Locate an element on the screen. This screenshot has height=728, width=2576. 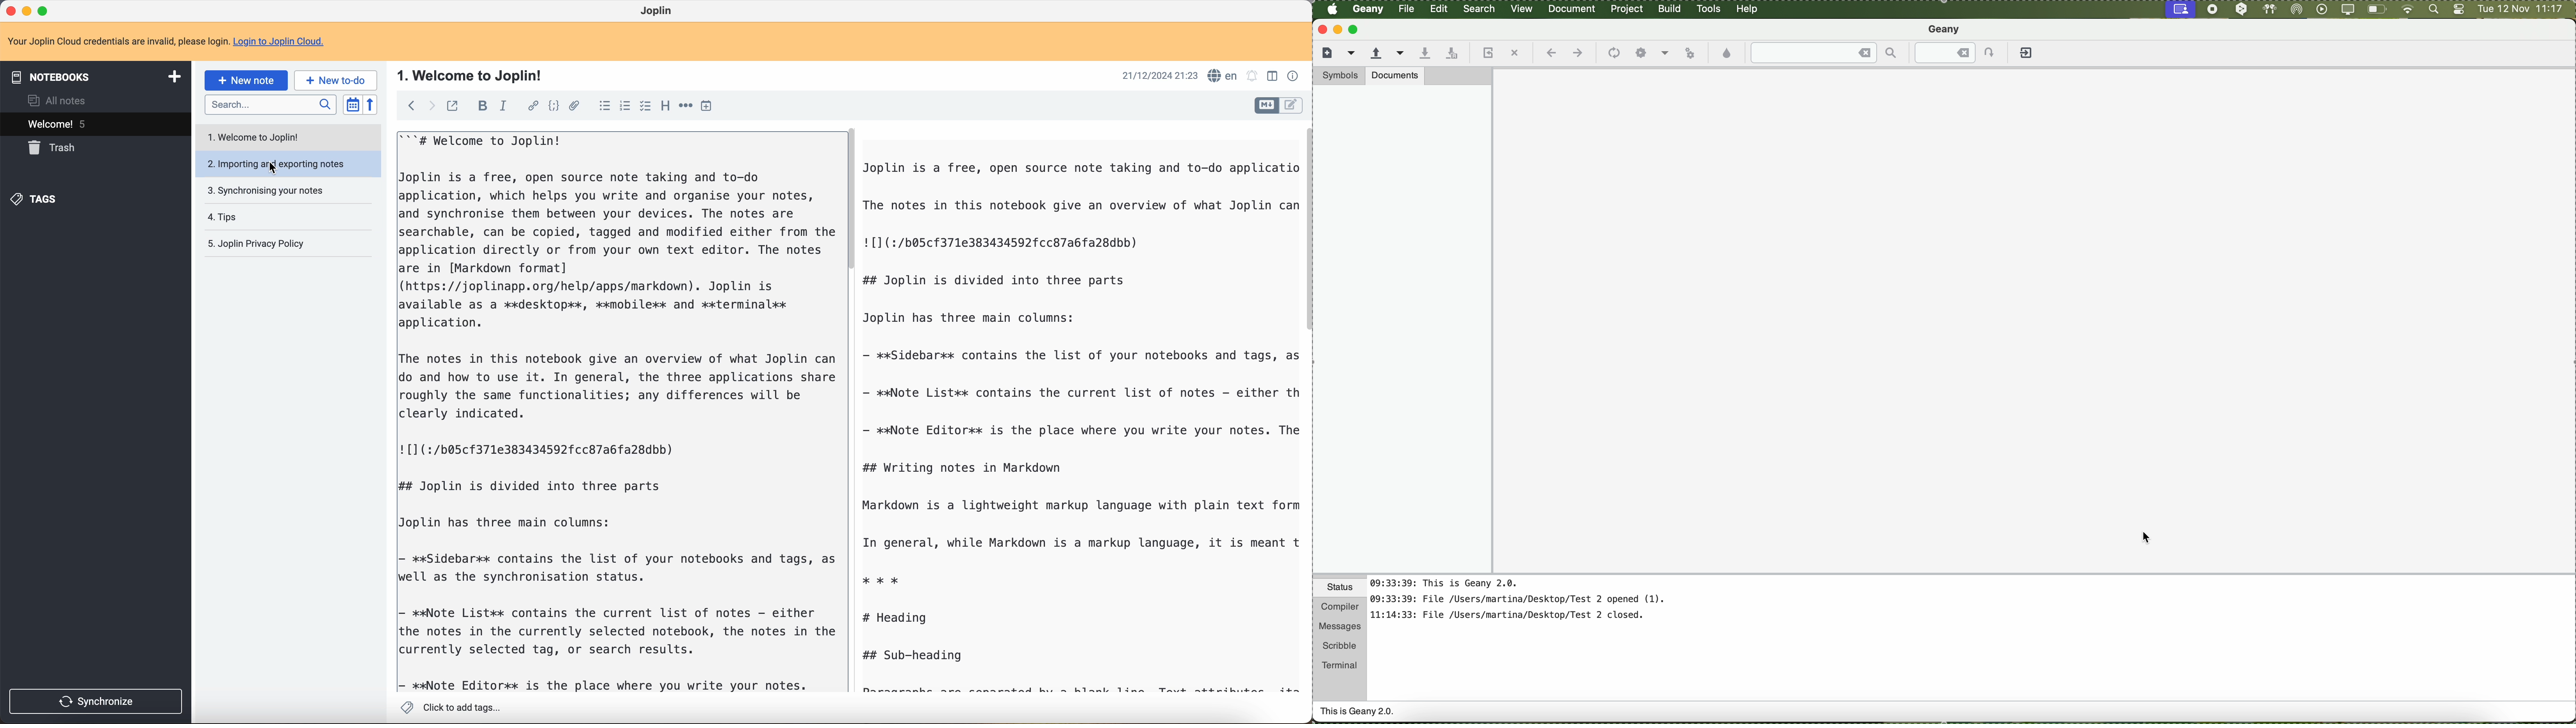
bulleted list is located at coordinates (602, 107).